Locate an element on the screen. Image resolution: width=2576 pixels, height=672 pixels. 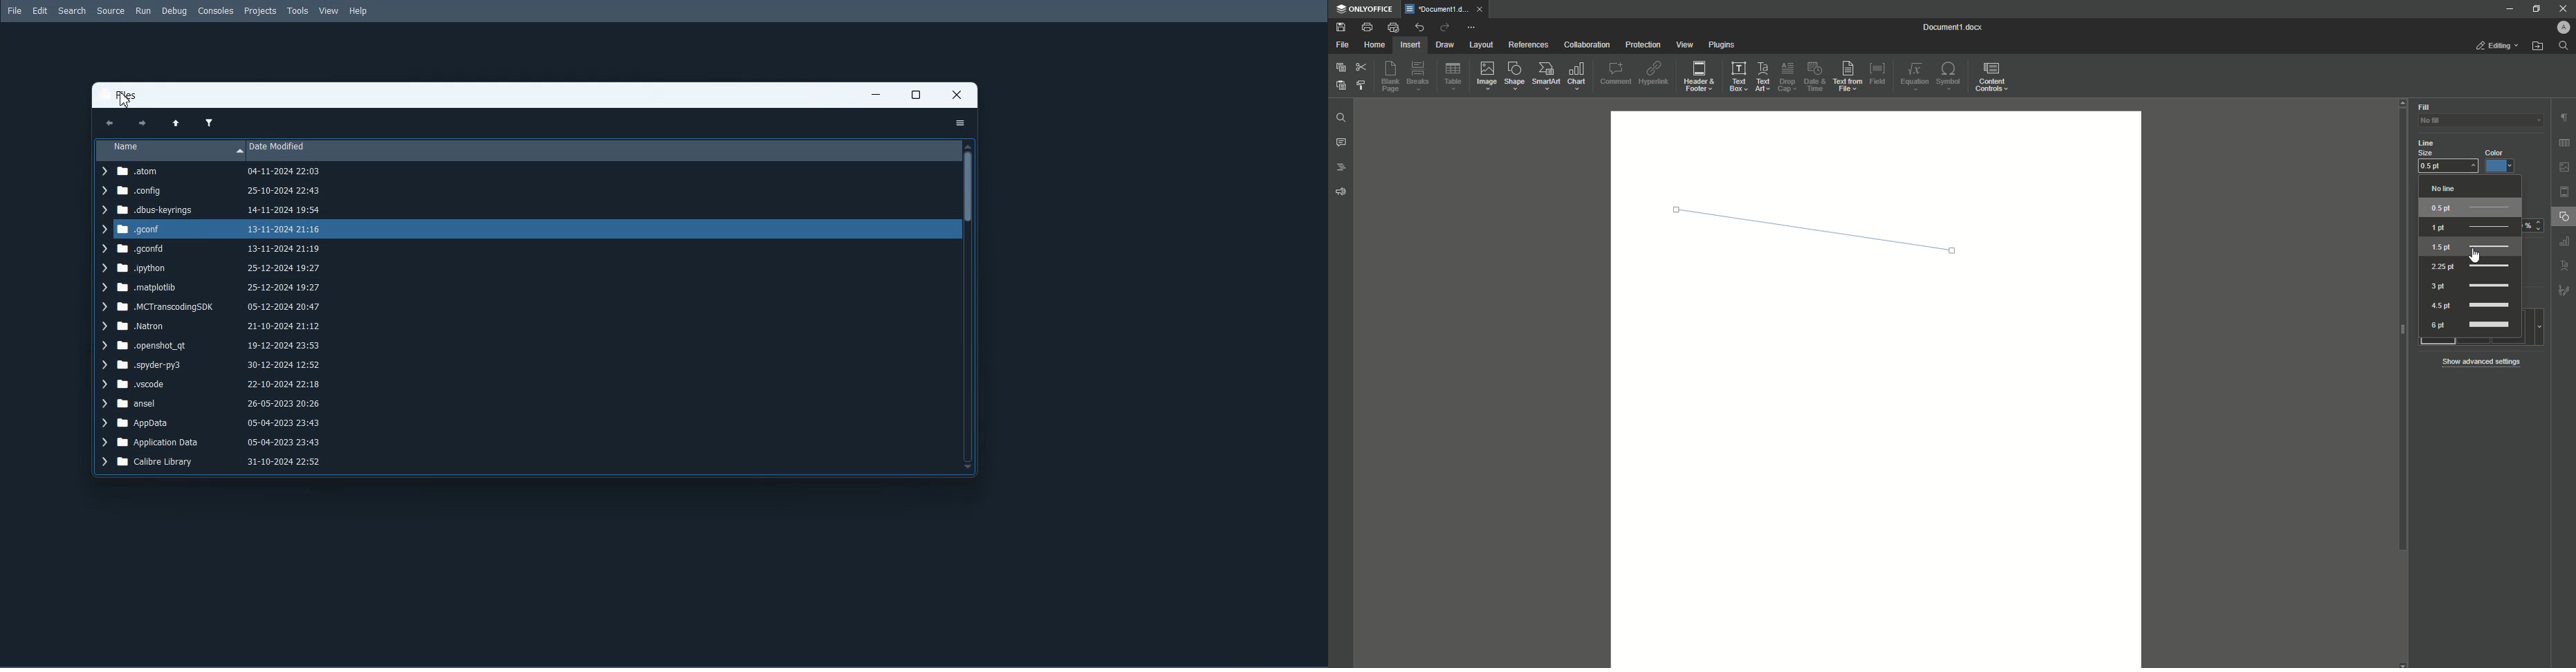
4.5 pt is located at coordinates (2469, 304).